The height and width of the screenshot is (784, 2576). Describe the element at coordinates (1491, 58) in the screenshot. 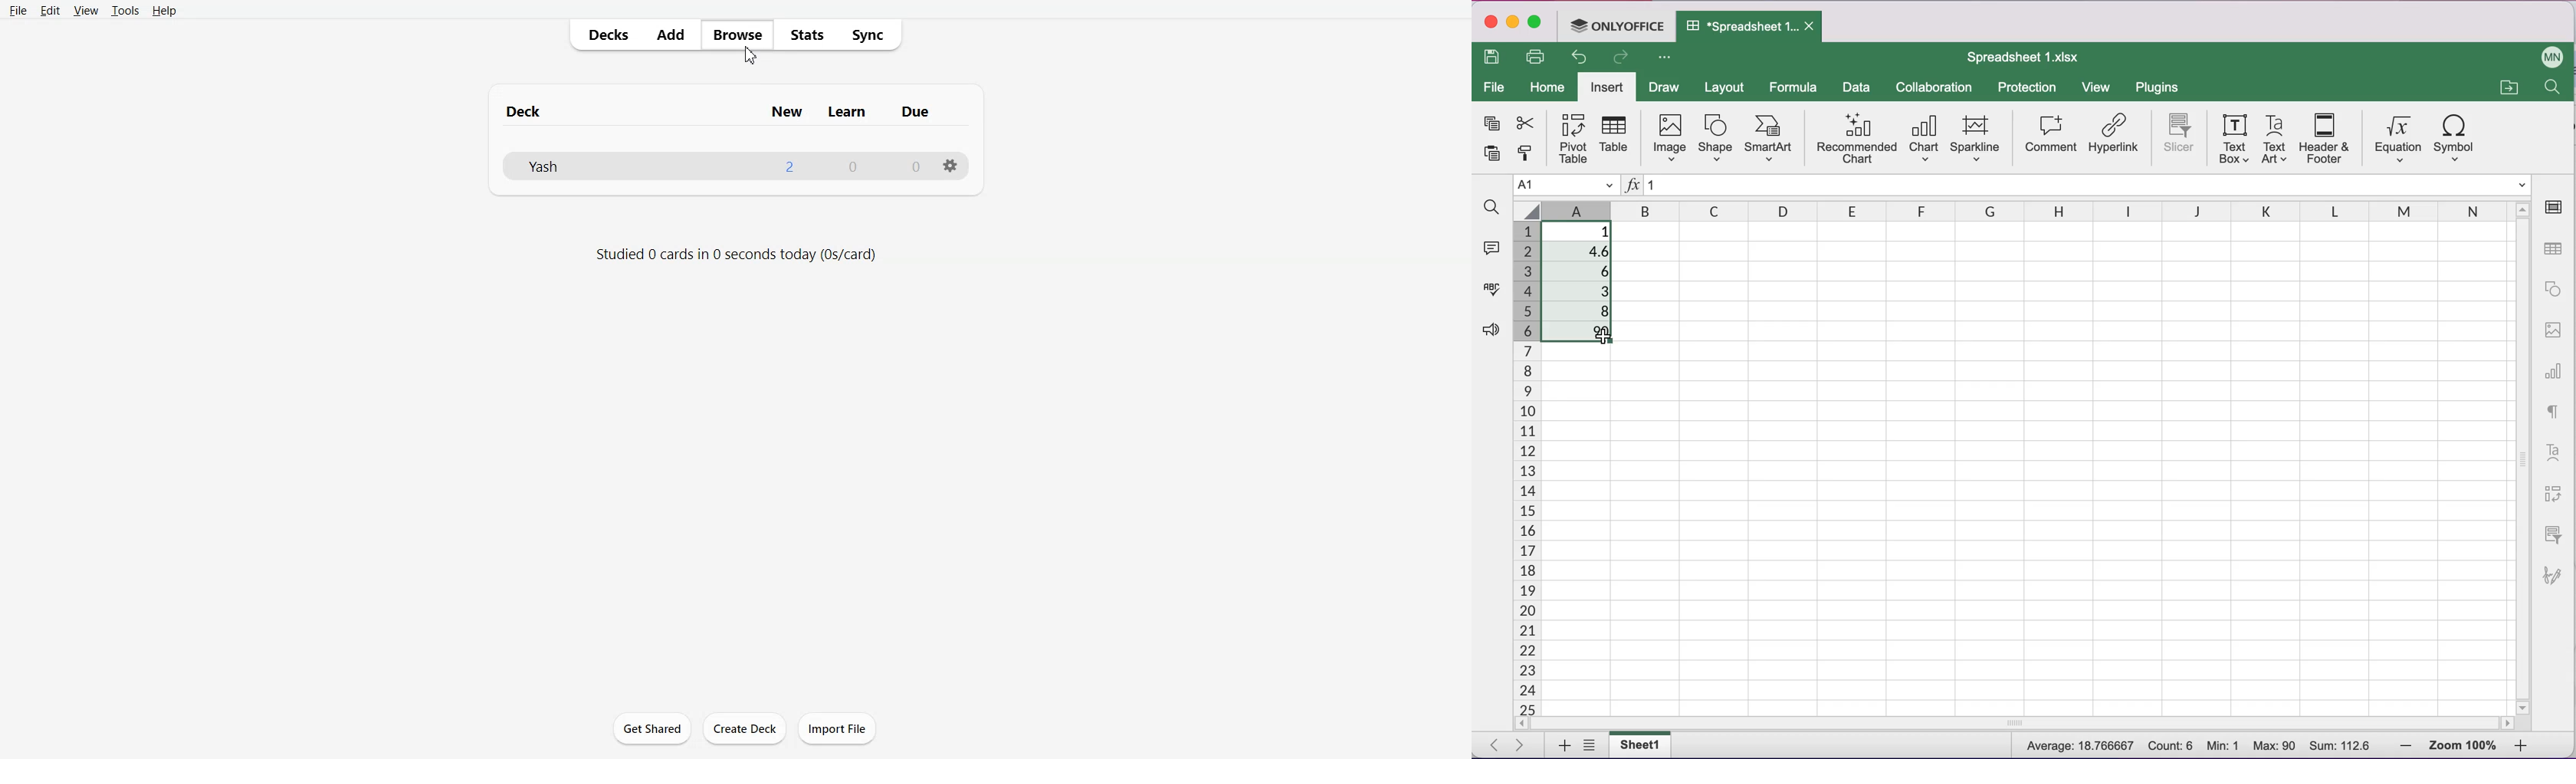

I see `save` at that location.